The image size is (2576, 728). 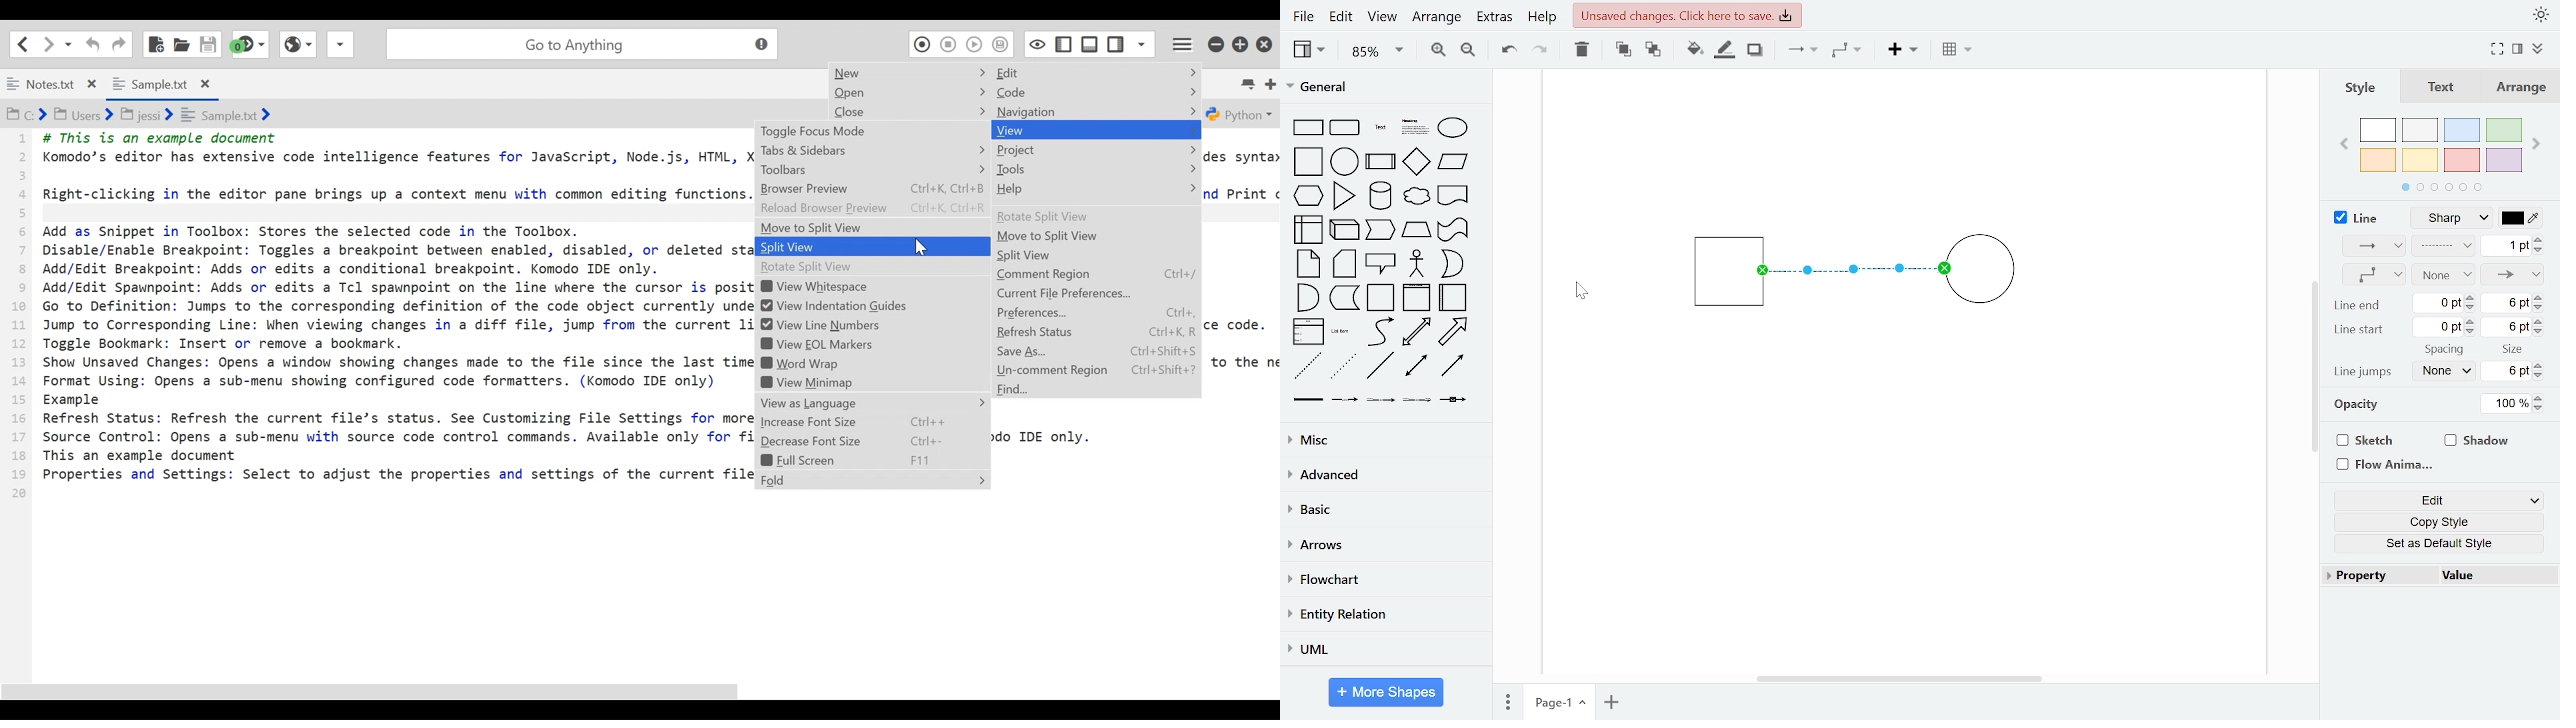 I want to click on Open, so click(x=911, y=93).